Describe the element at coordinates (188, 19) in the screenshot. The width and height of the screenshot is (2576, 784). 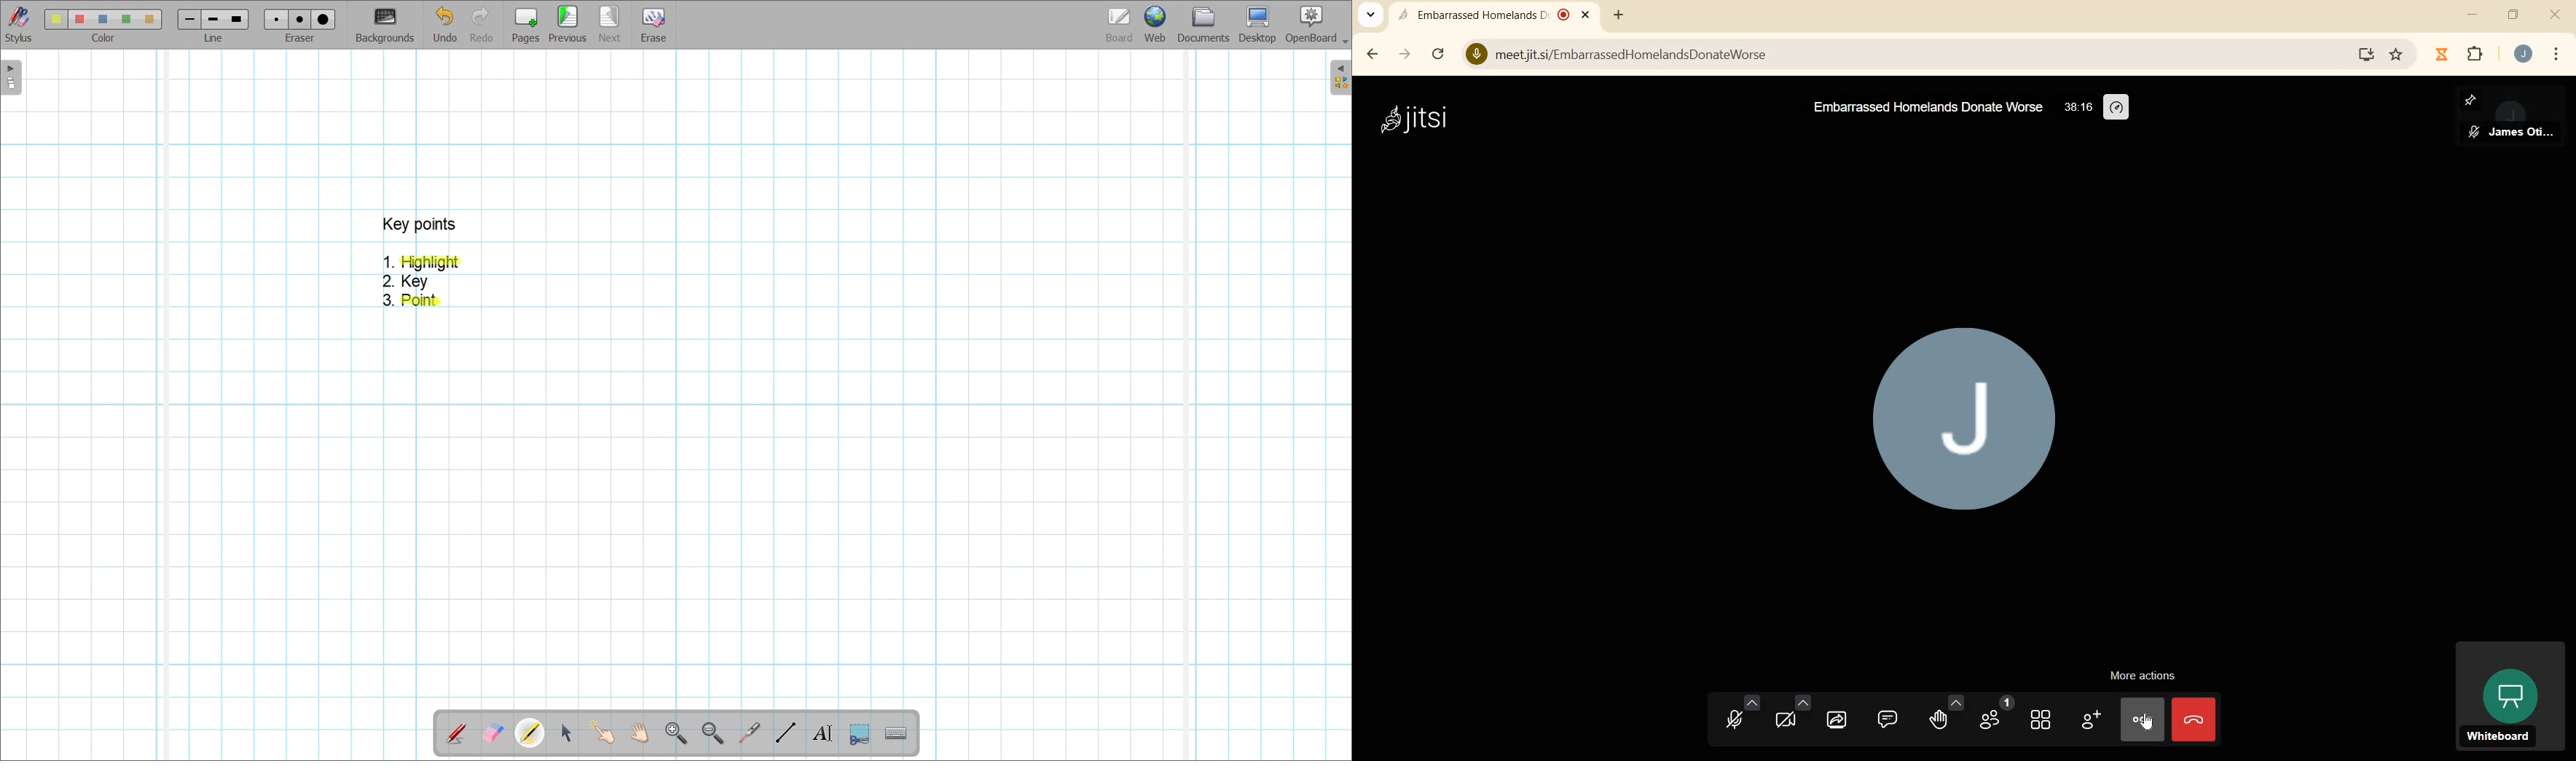
I see `Line 1` at that location.